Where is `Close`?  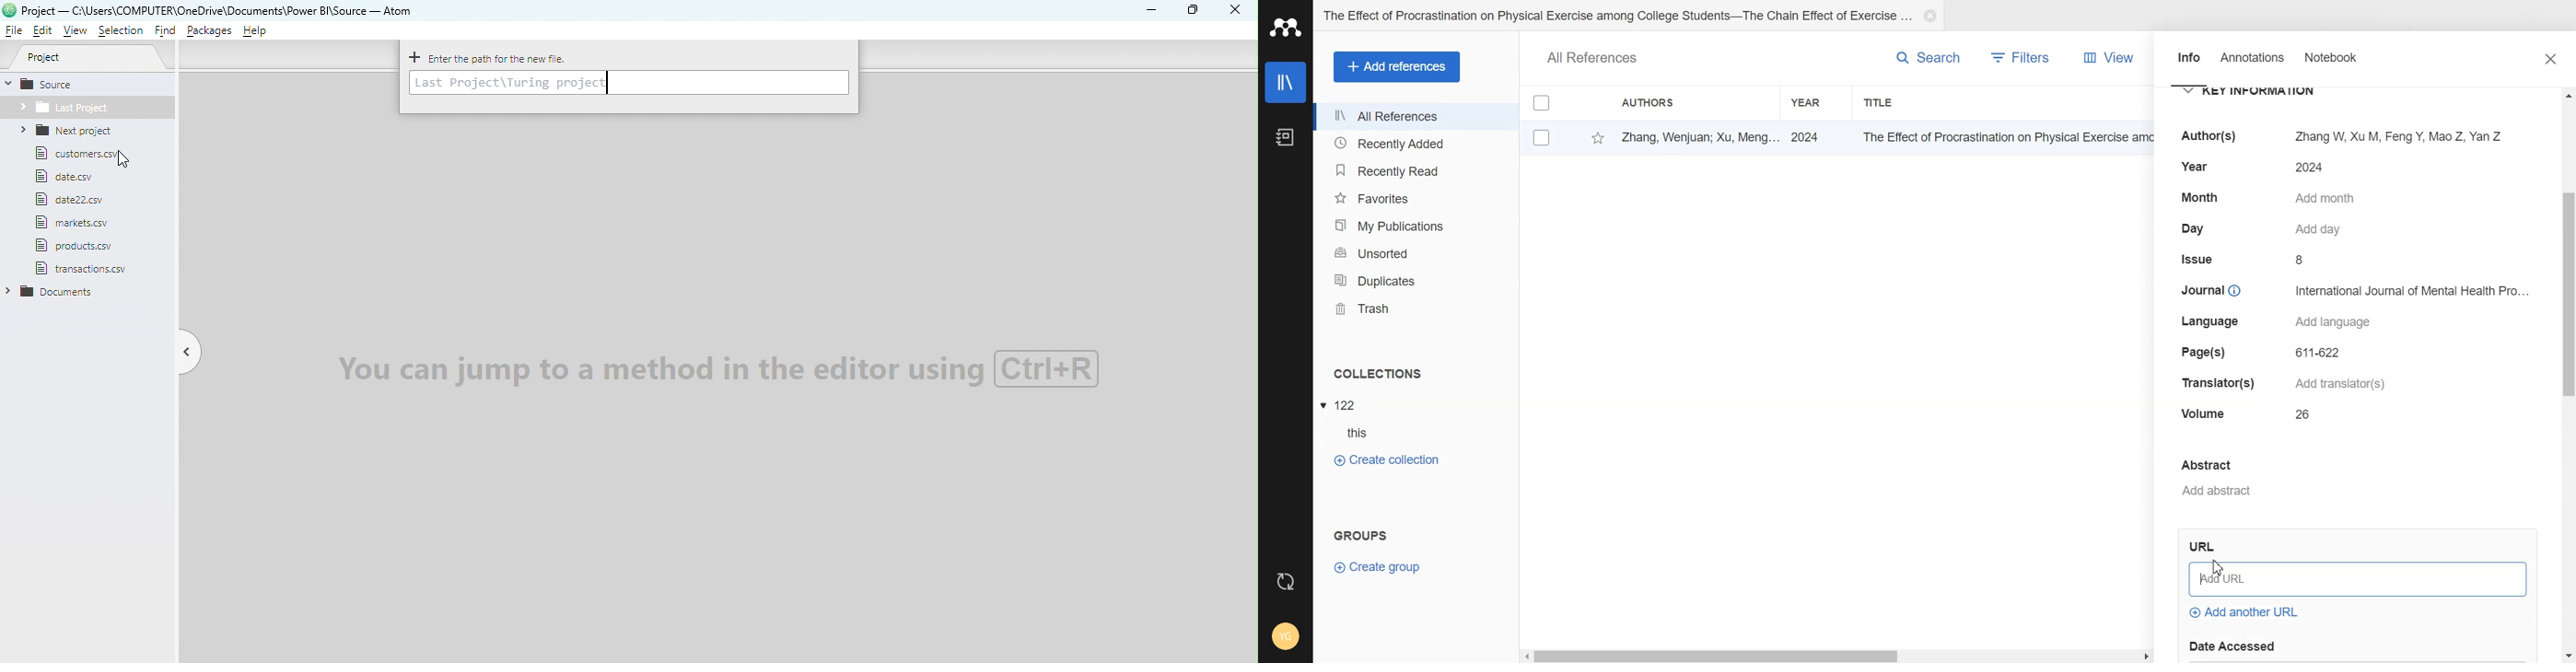
Close is located at coordinates (2552, 59).